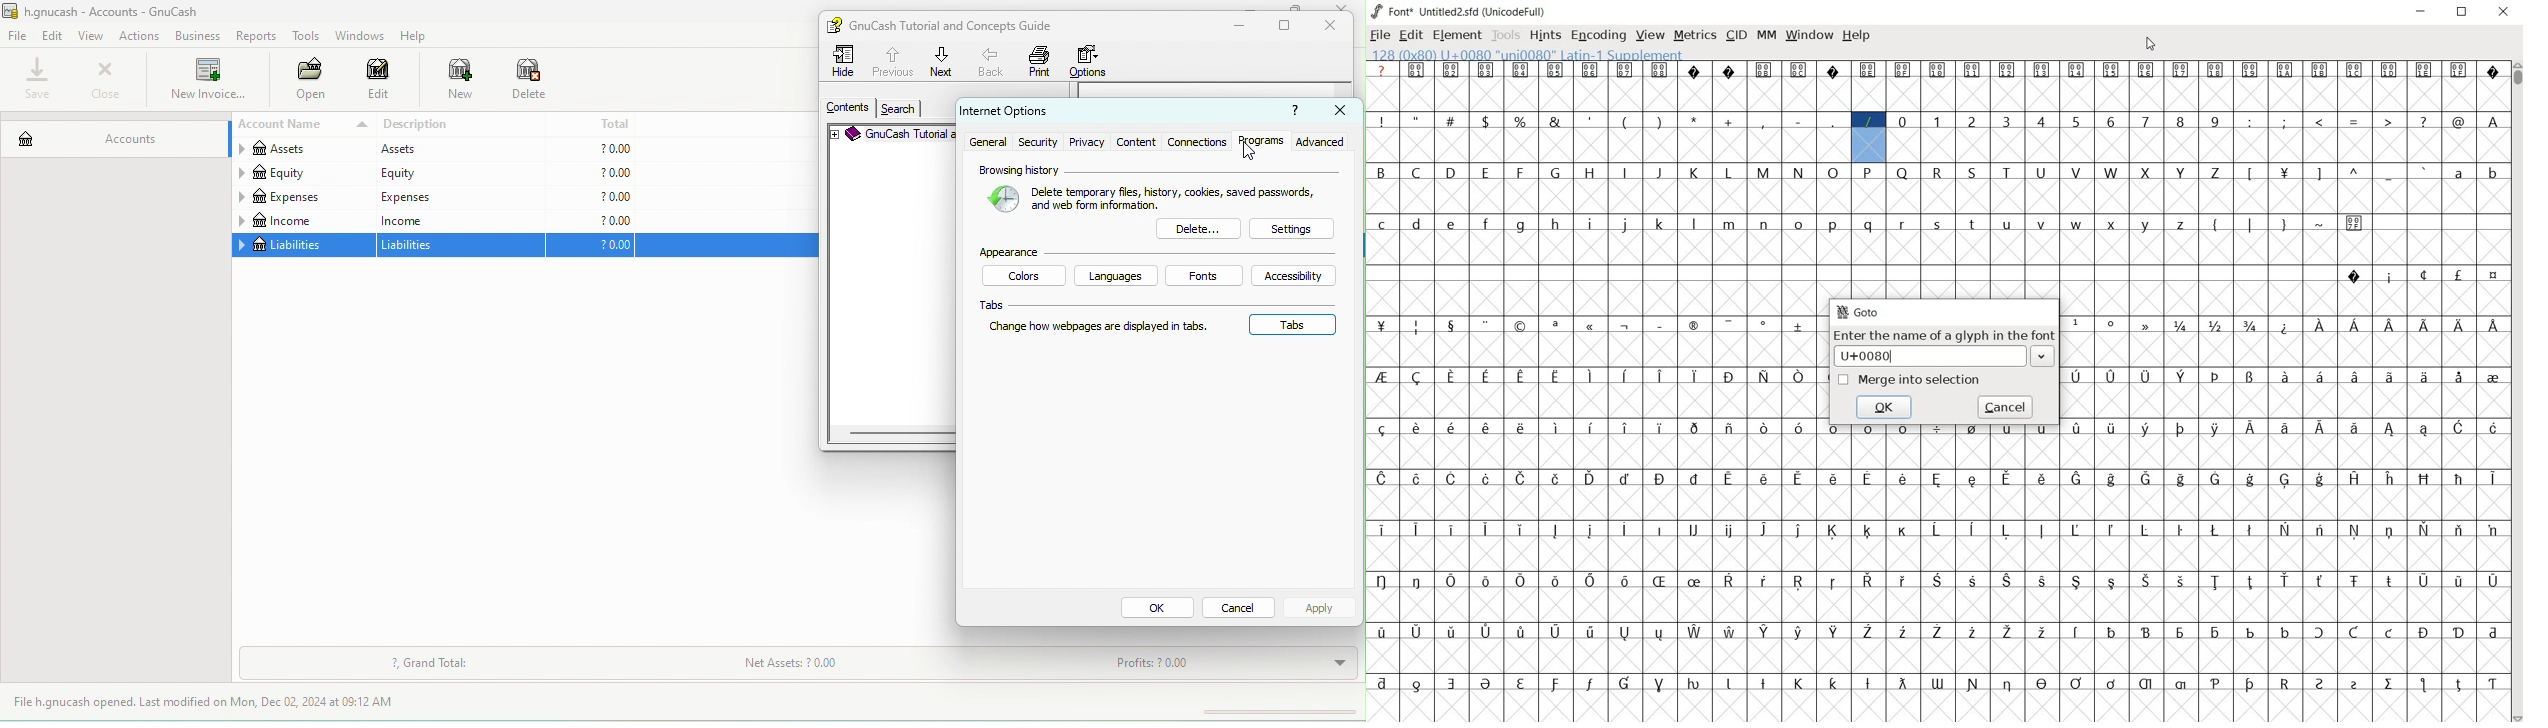  I want to click on maximize, so click(1288, 26).